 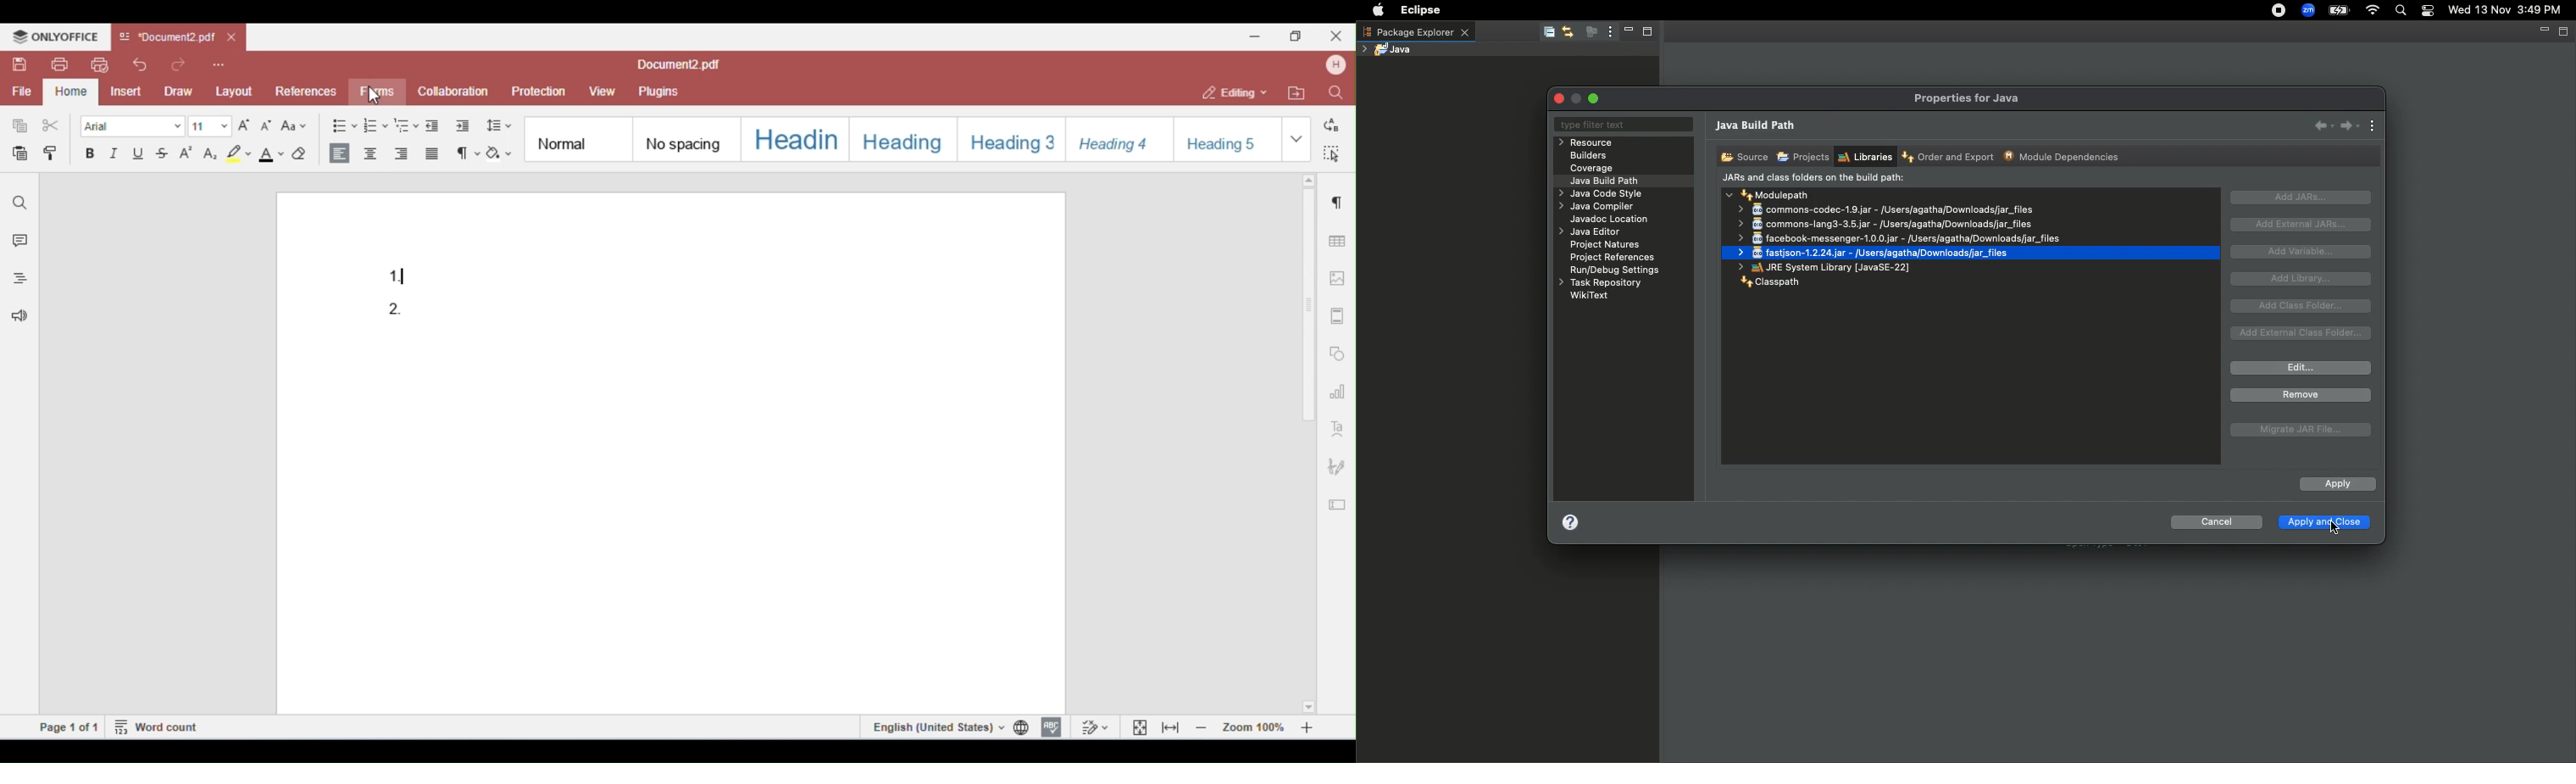 What do you see at coordinates (1568, 31) in the screenshot?
I see `Link with editor` at bounding box center [1568, 31].